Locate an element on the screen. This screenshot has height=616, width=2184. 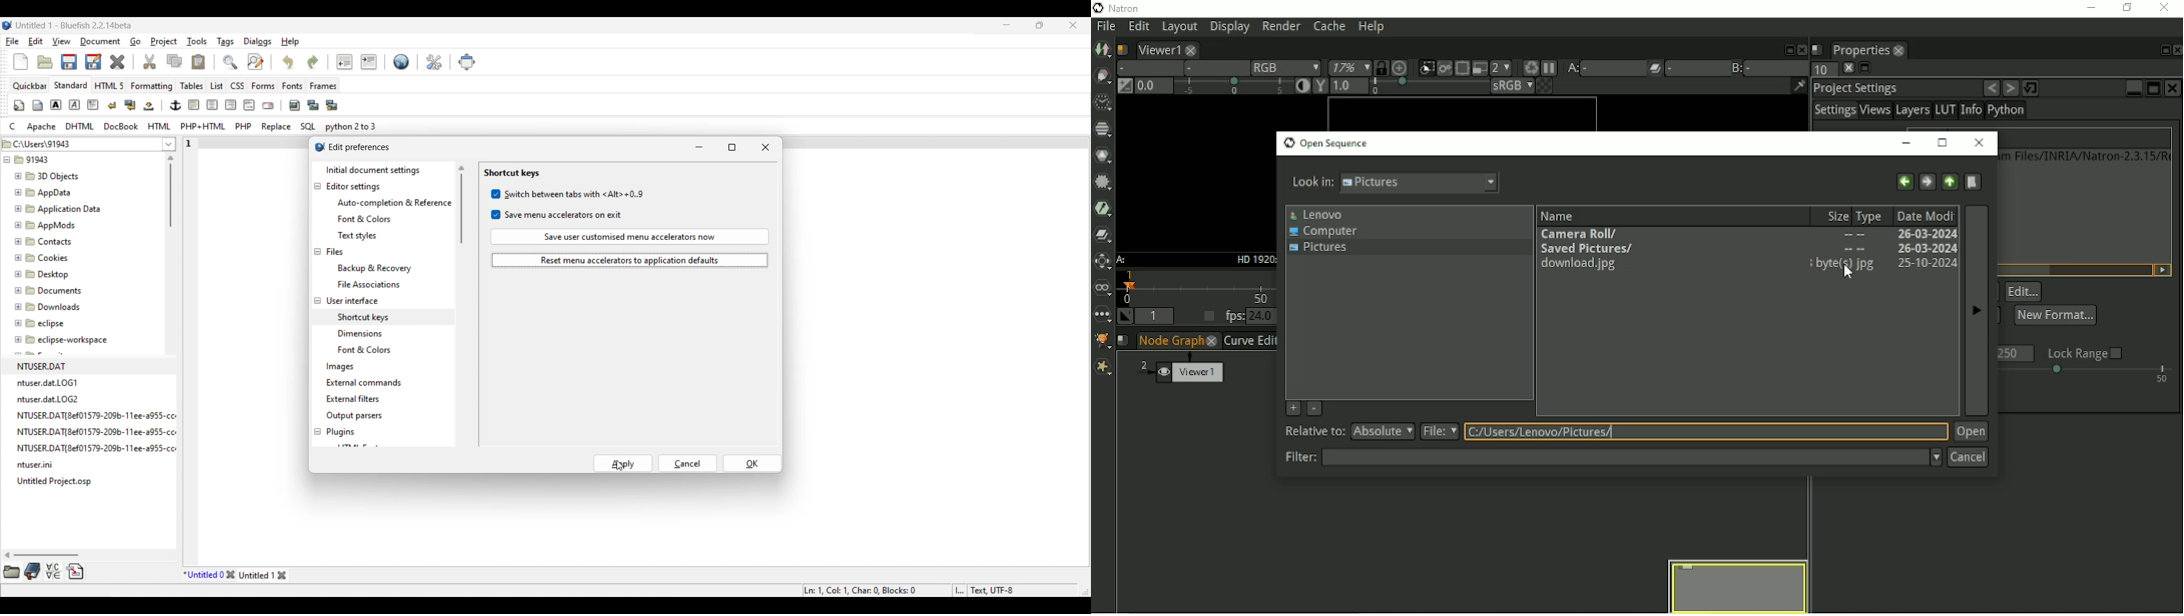
Font & Colors is located at coordinates (365, 219).